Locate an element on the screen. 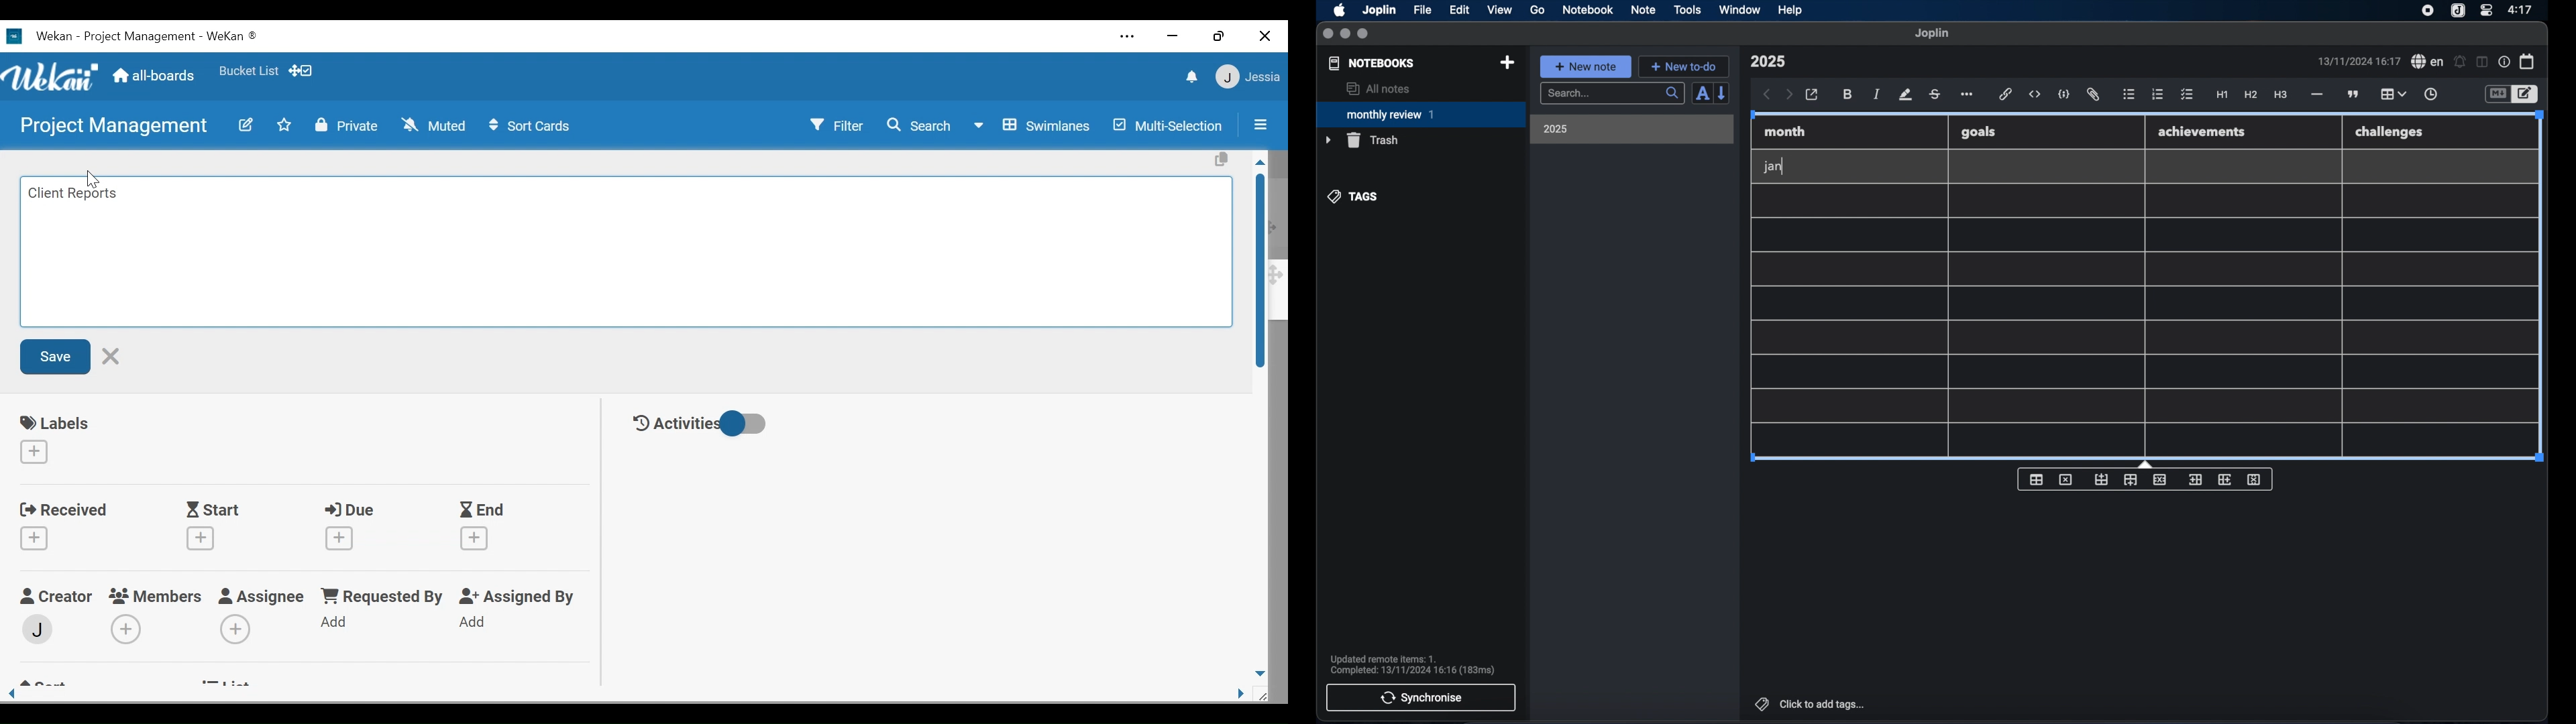 This screenshot has height=728, width=2576. forward is located at coordinates (1789, 95).